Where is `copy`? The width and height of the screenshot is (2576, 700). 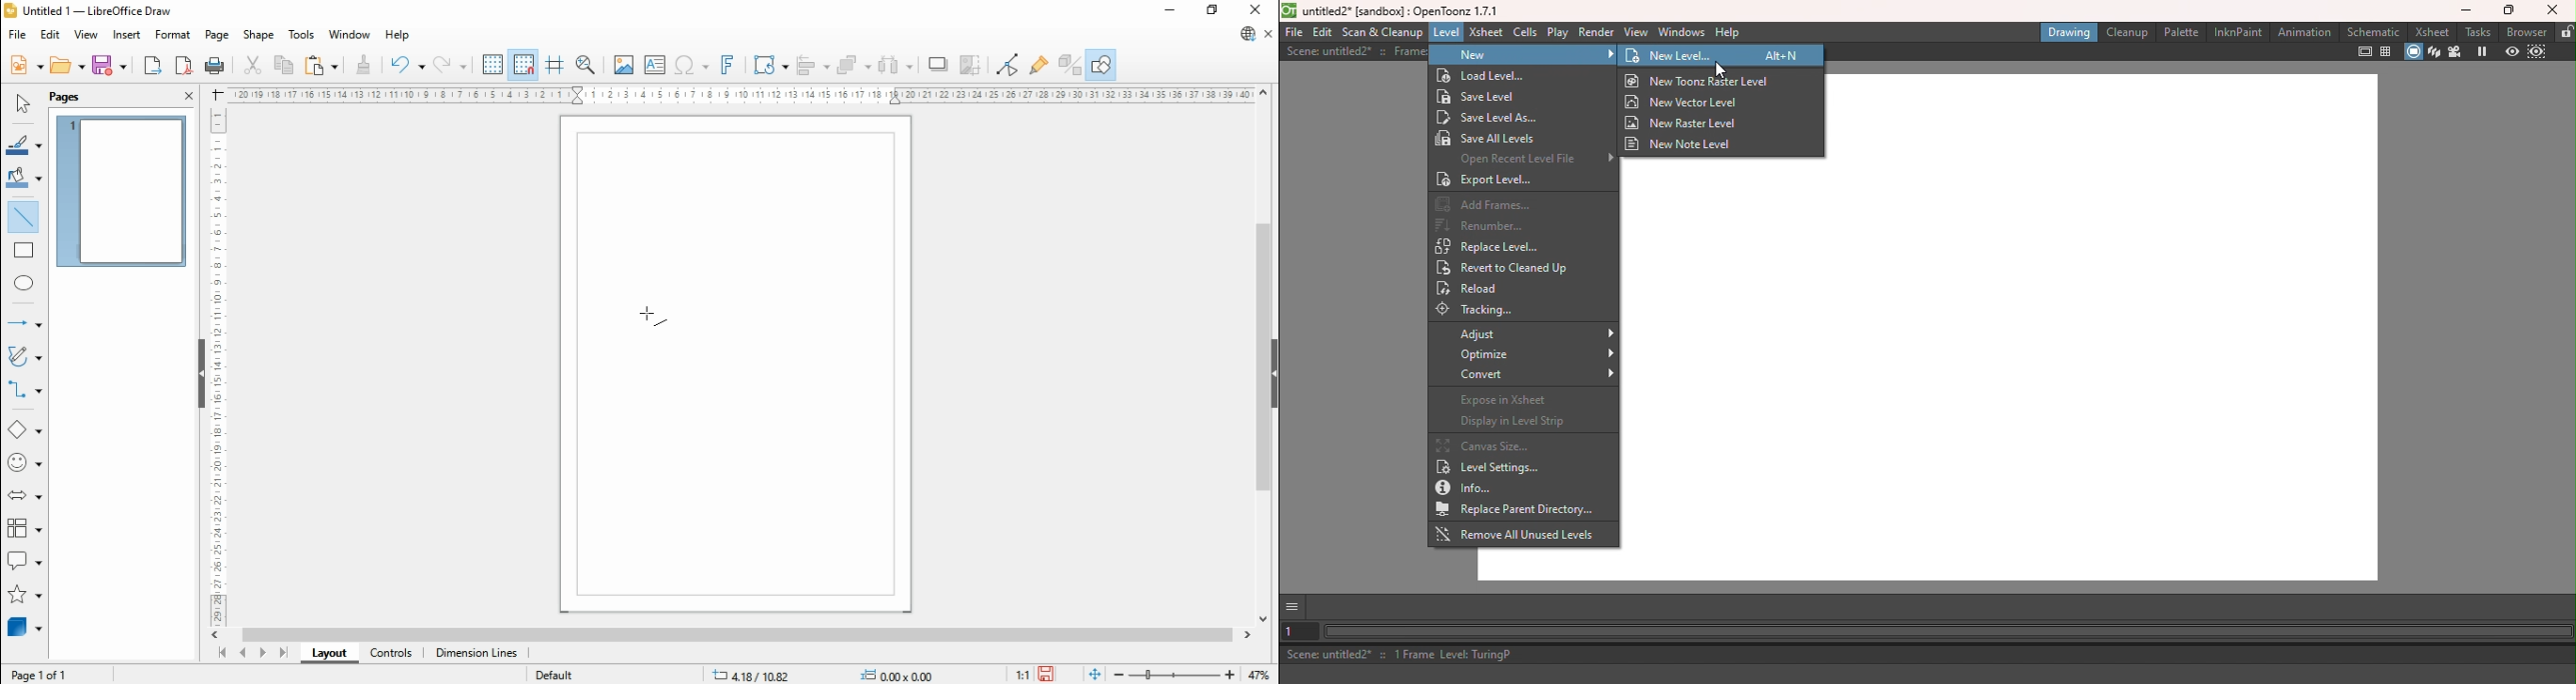
copy is located at coordinates (285, 65).